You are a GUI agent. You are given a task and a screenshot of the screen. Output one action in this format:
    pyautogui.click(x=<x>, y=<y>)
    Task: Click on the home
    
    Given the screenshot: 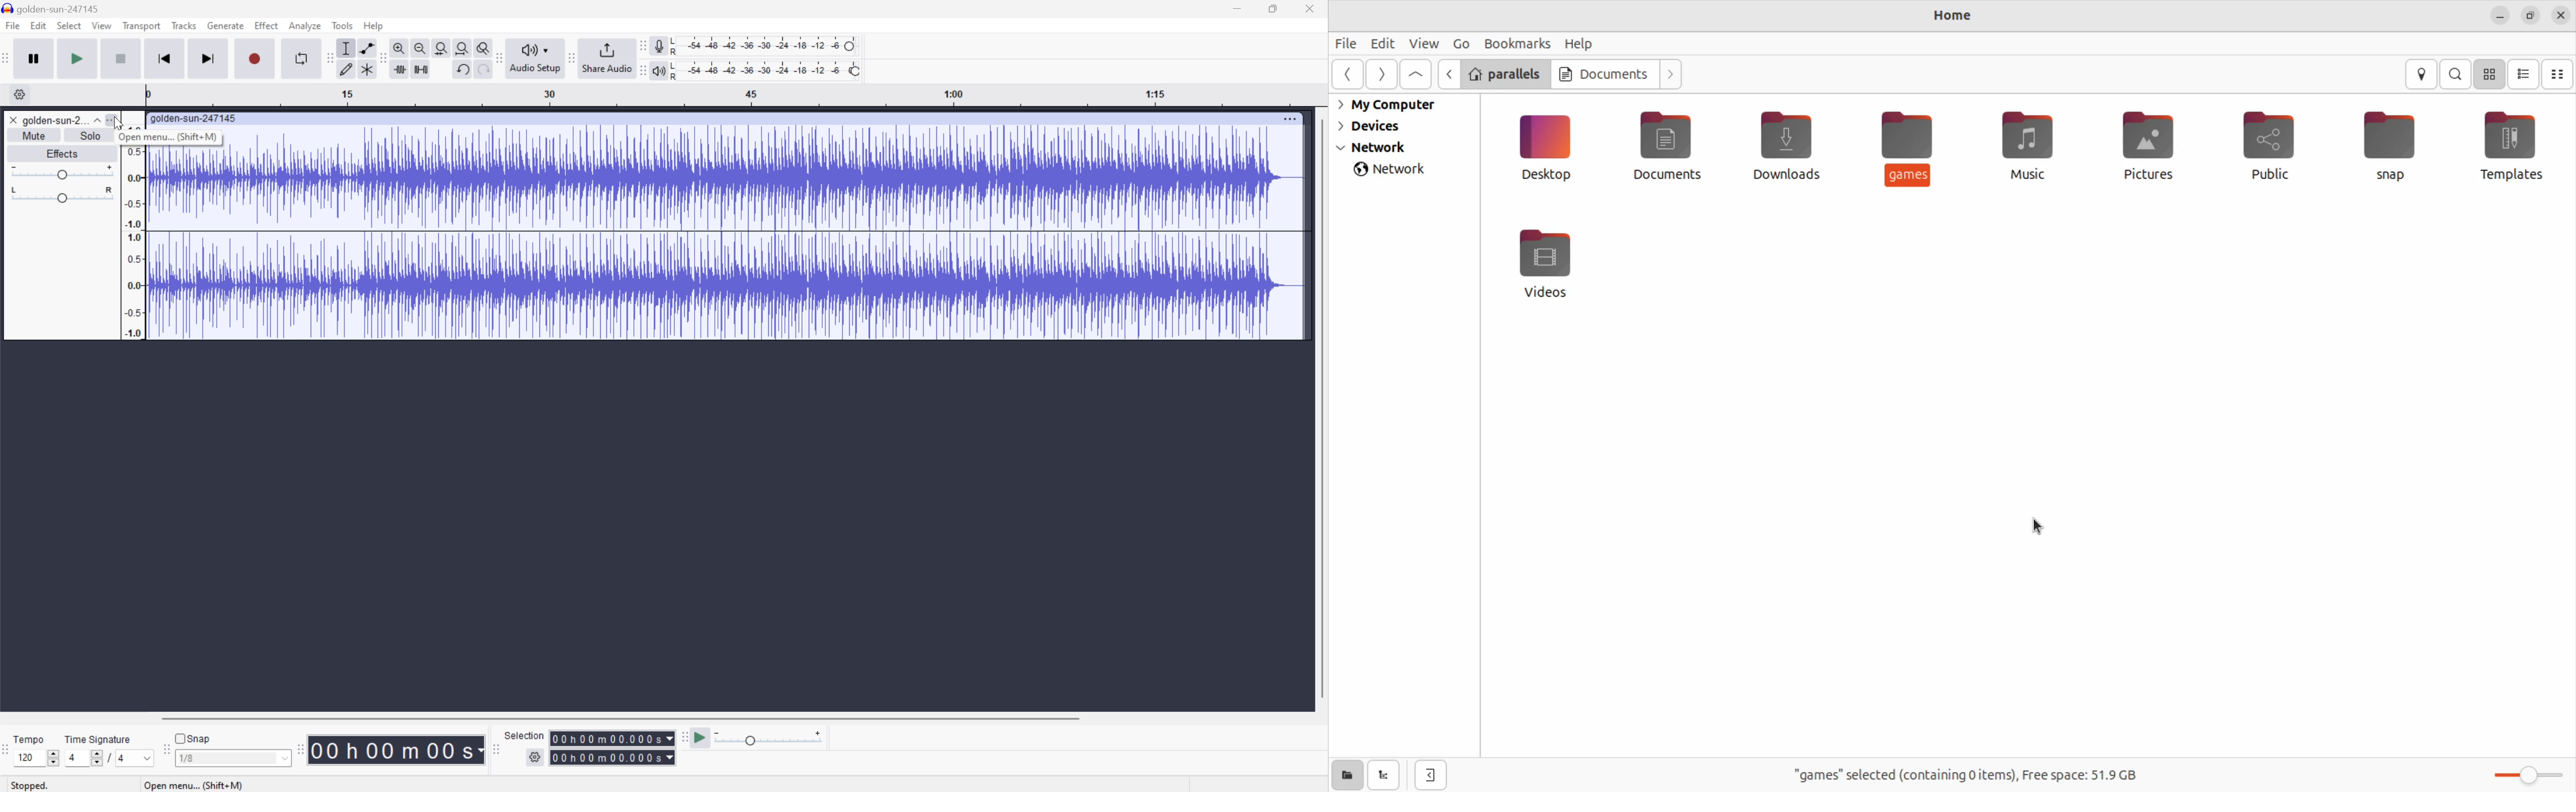 What is the action you would take?
    pyautogui.click(x=1954, y=13)
    